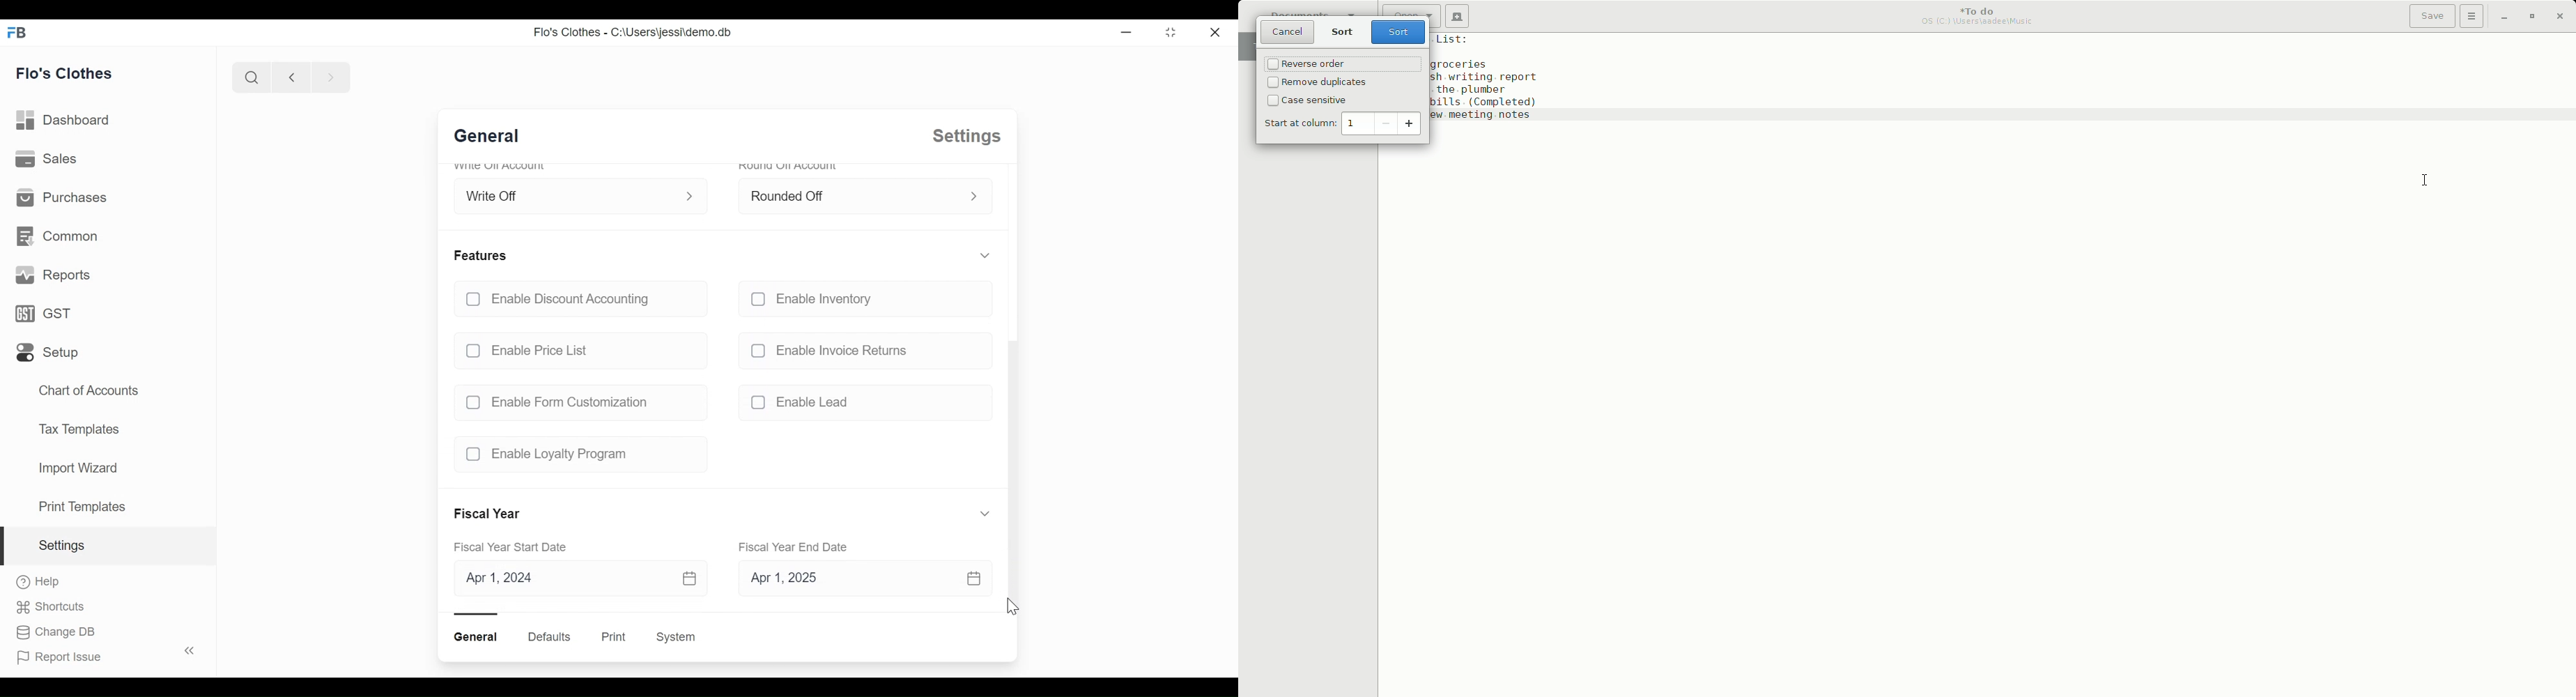 The height and width of the screenshot is (700, 2576). What do you see at coordinates (795, 547) in the screenshot?
I see `Fiscal Year End Date` at bounding box center [795, 547].